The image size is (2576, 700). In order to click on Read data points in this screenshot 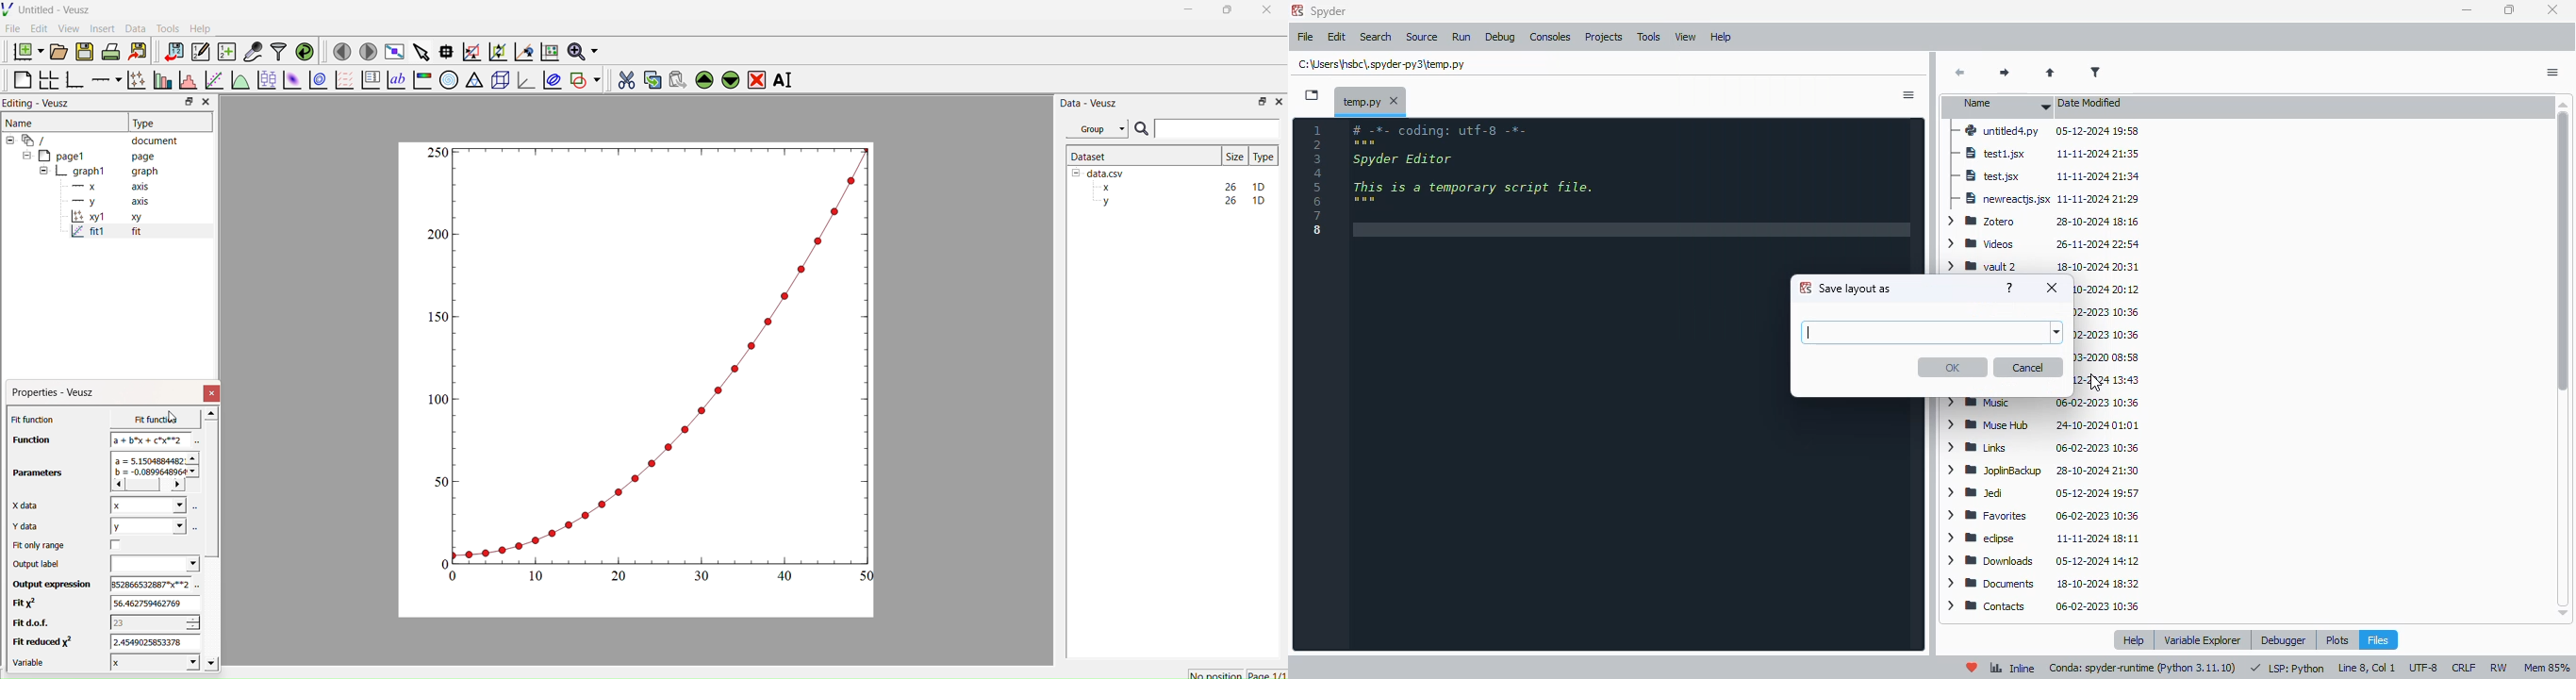, I will do `click(445, 50)`.